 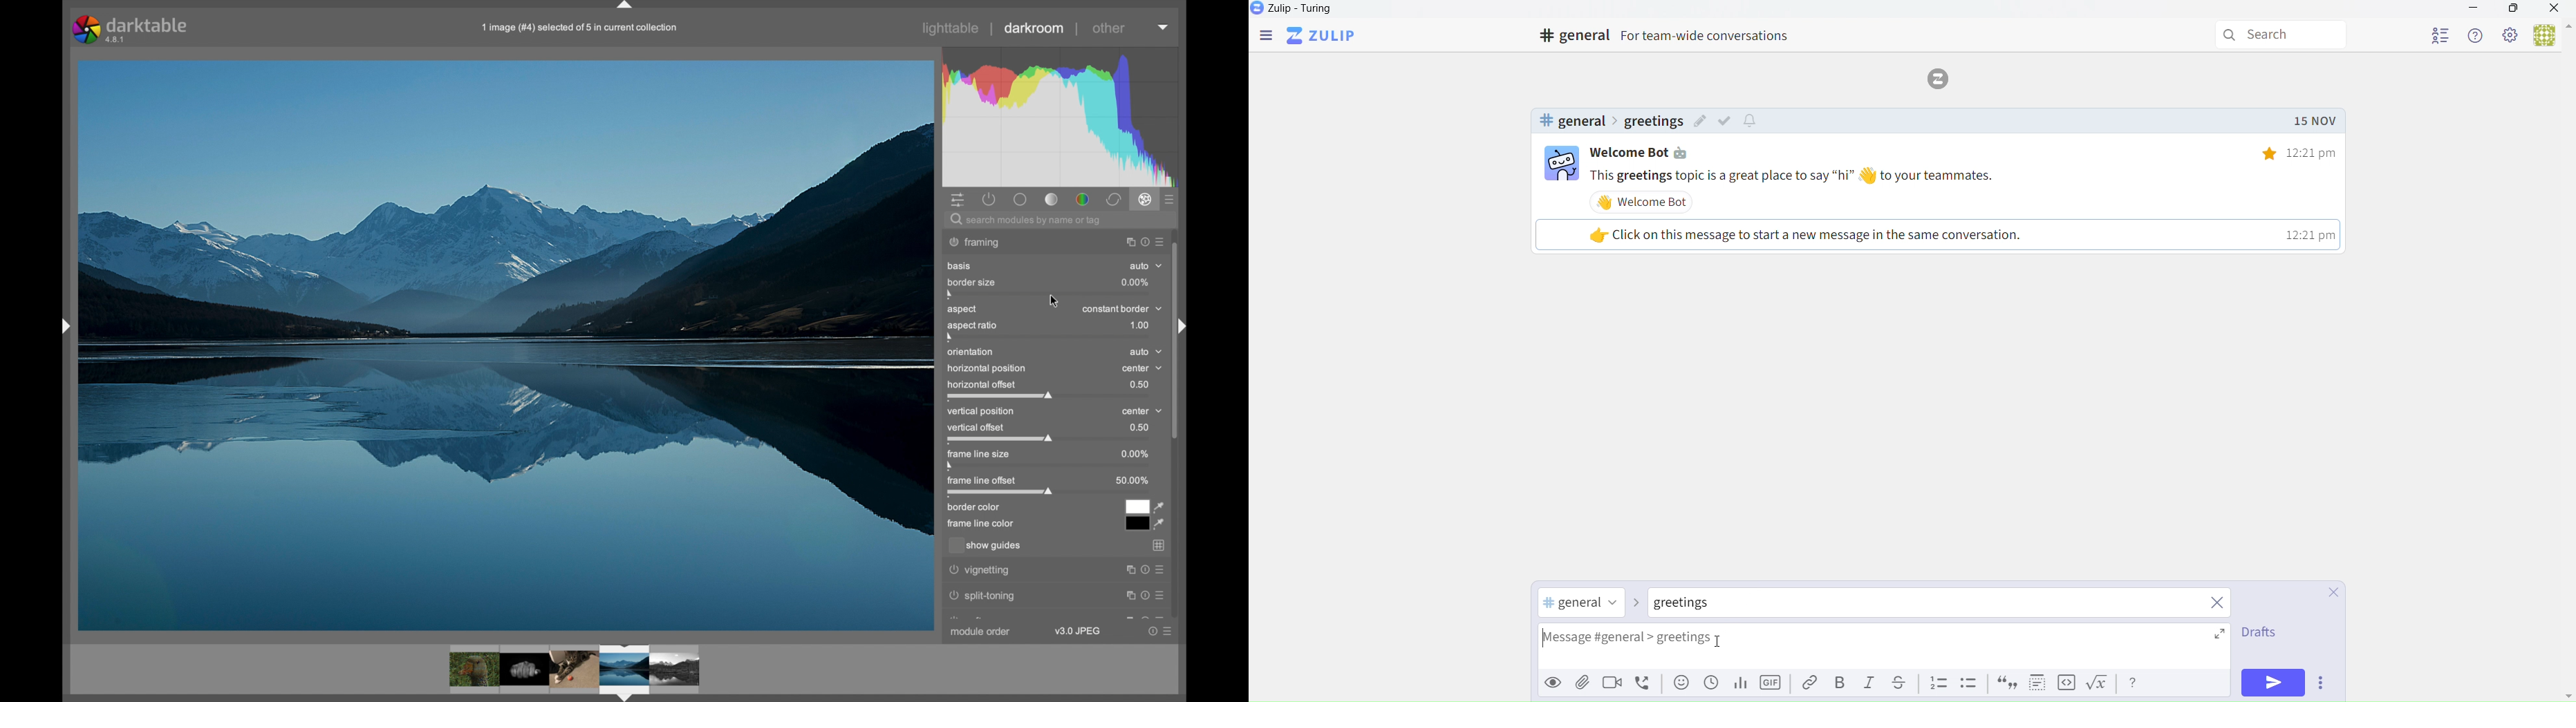 What do you see at coordinates (1721, 641) in the screenshot?
I see `cursor` at bounding box center [1721, 641].